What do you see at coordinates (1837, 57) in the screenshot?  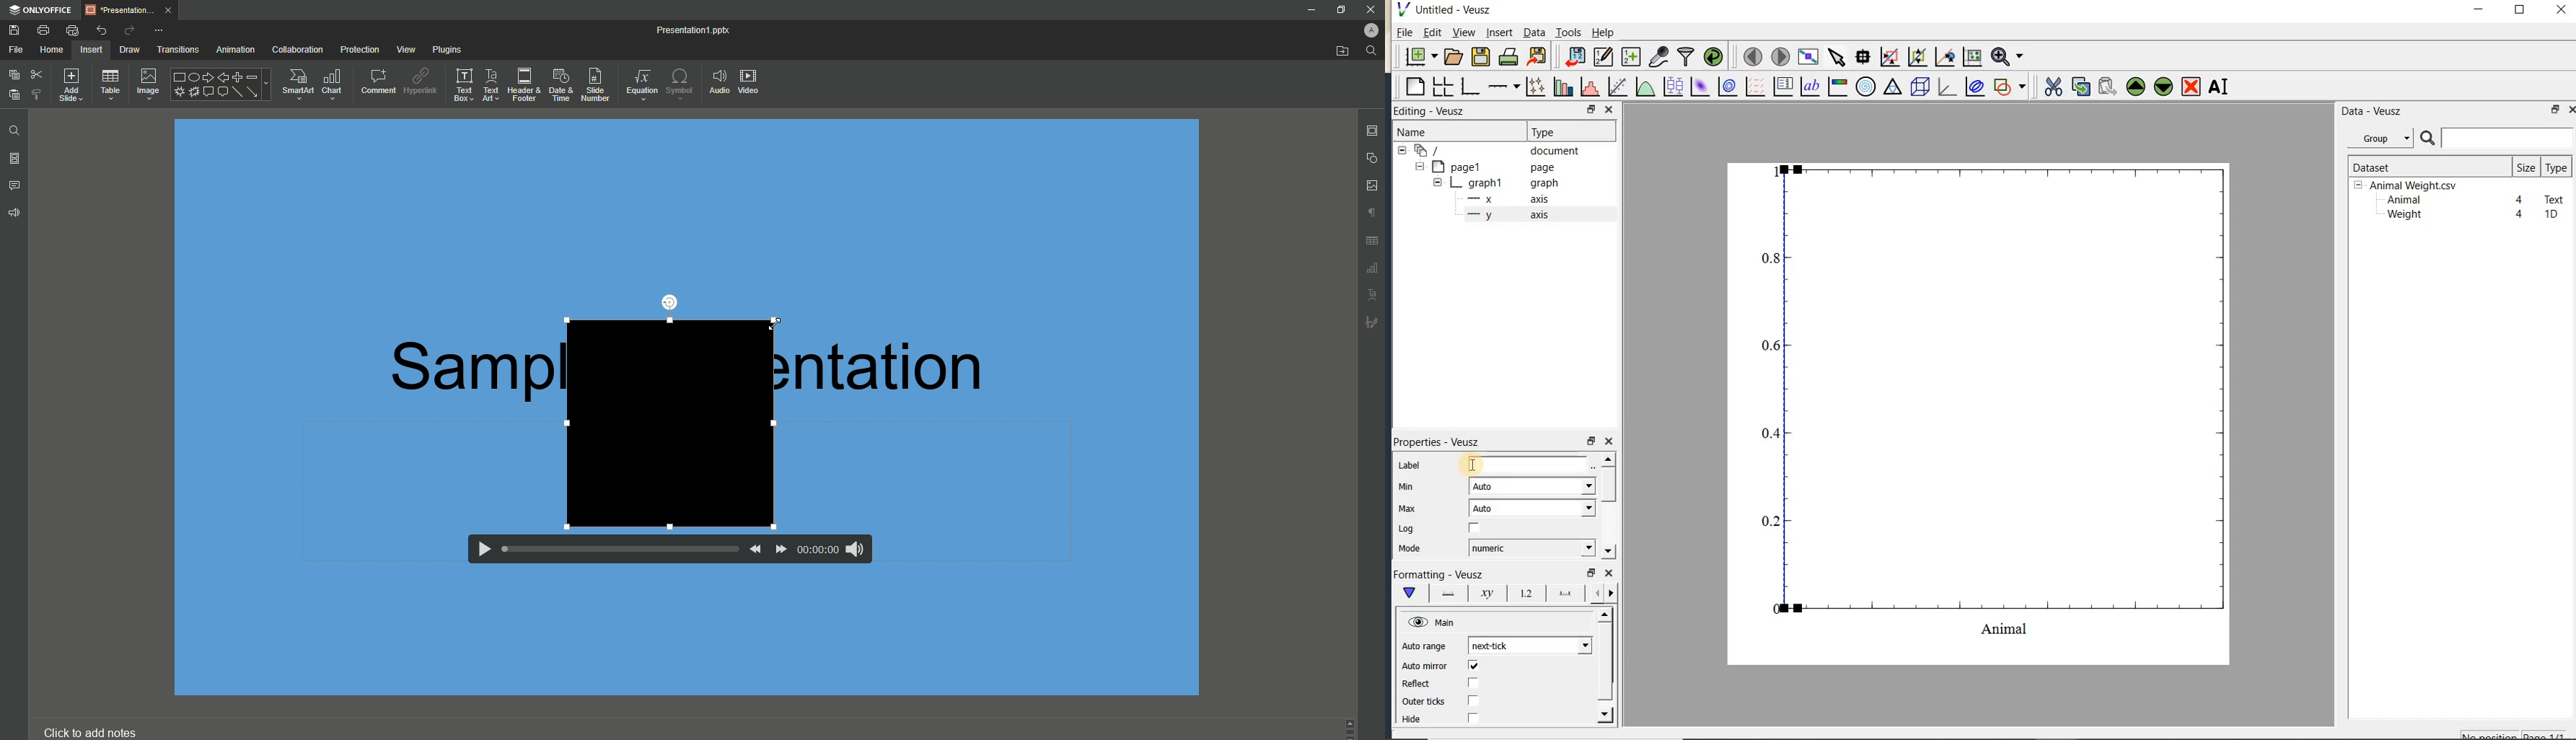 I see `select items from the graph or scroll` at bounding box center [1837, 57].